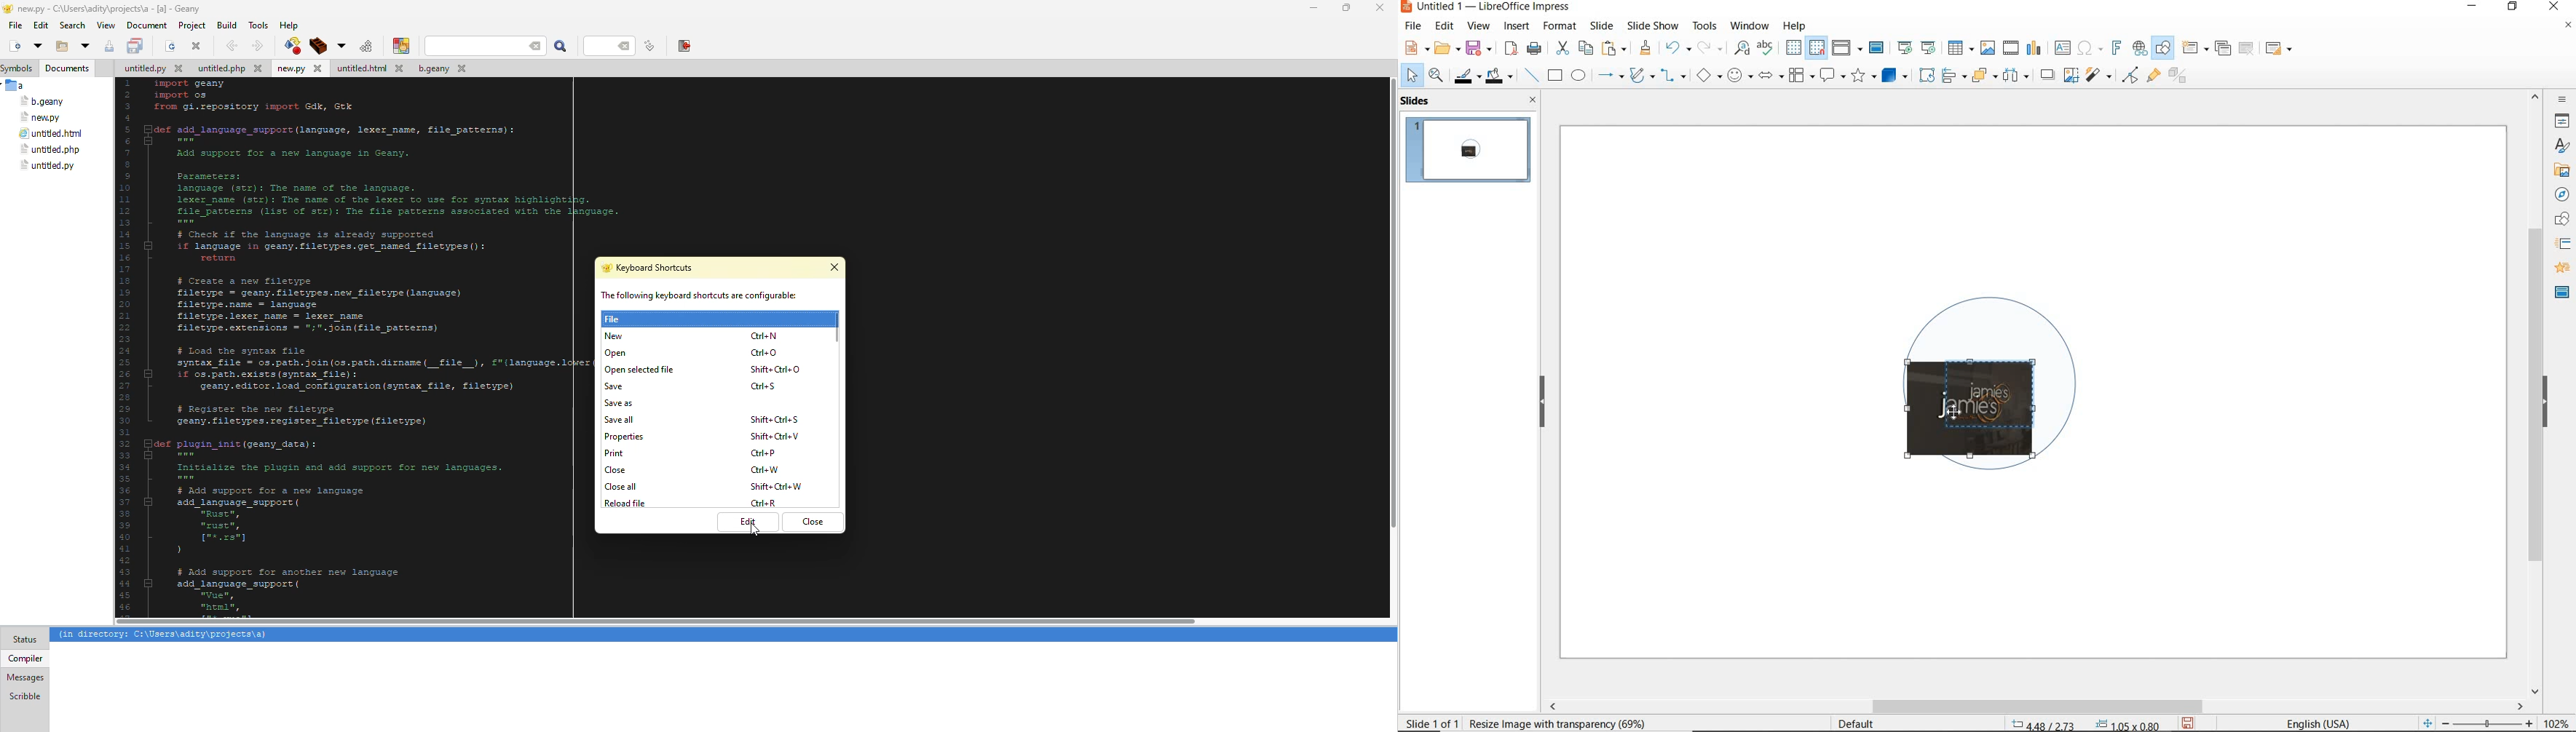 This screenshot has height=756, width=2576. I want to click on ellipse, so click(1578, 76).